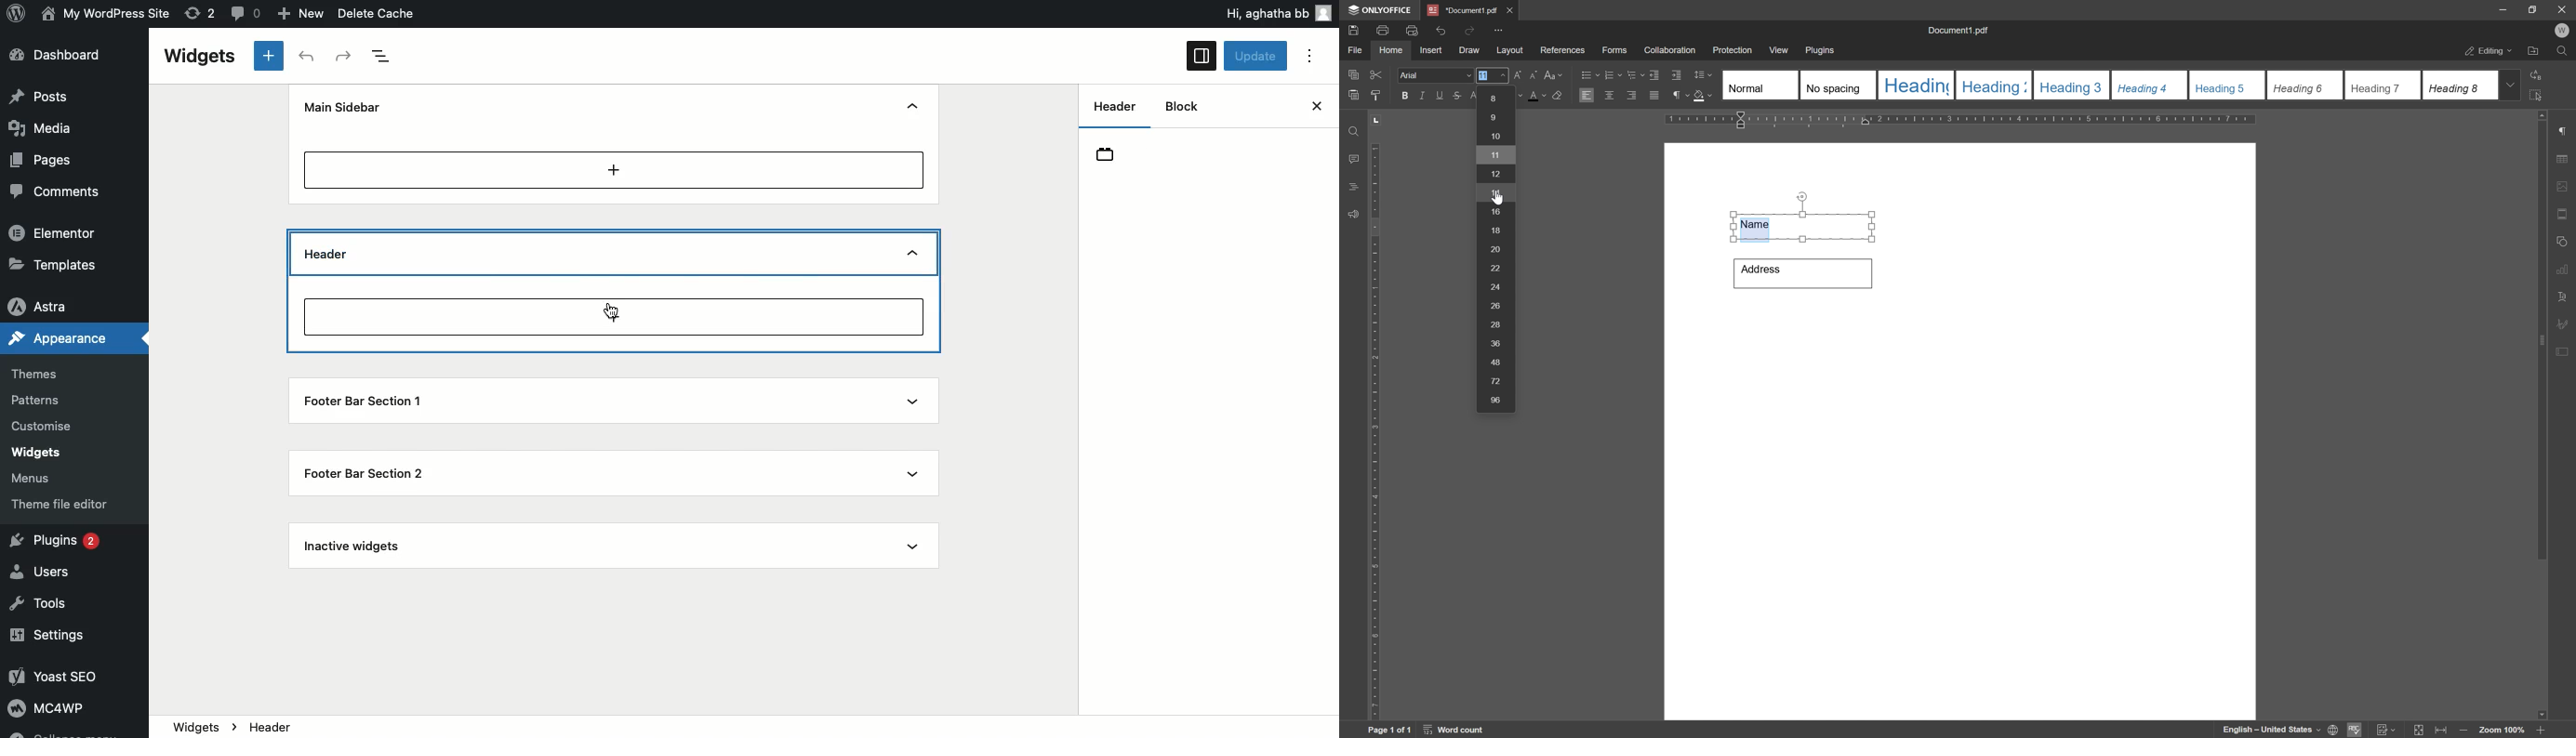 The height and width of the screenshot is (756, 2576). I want to click on replace, so click(2538, 73).